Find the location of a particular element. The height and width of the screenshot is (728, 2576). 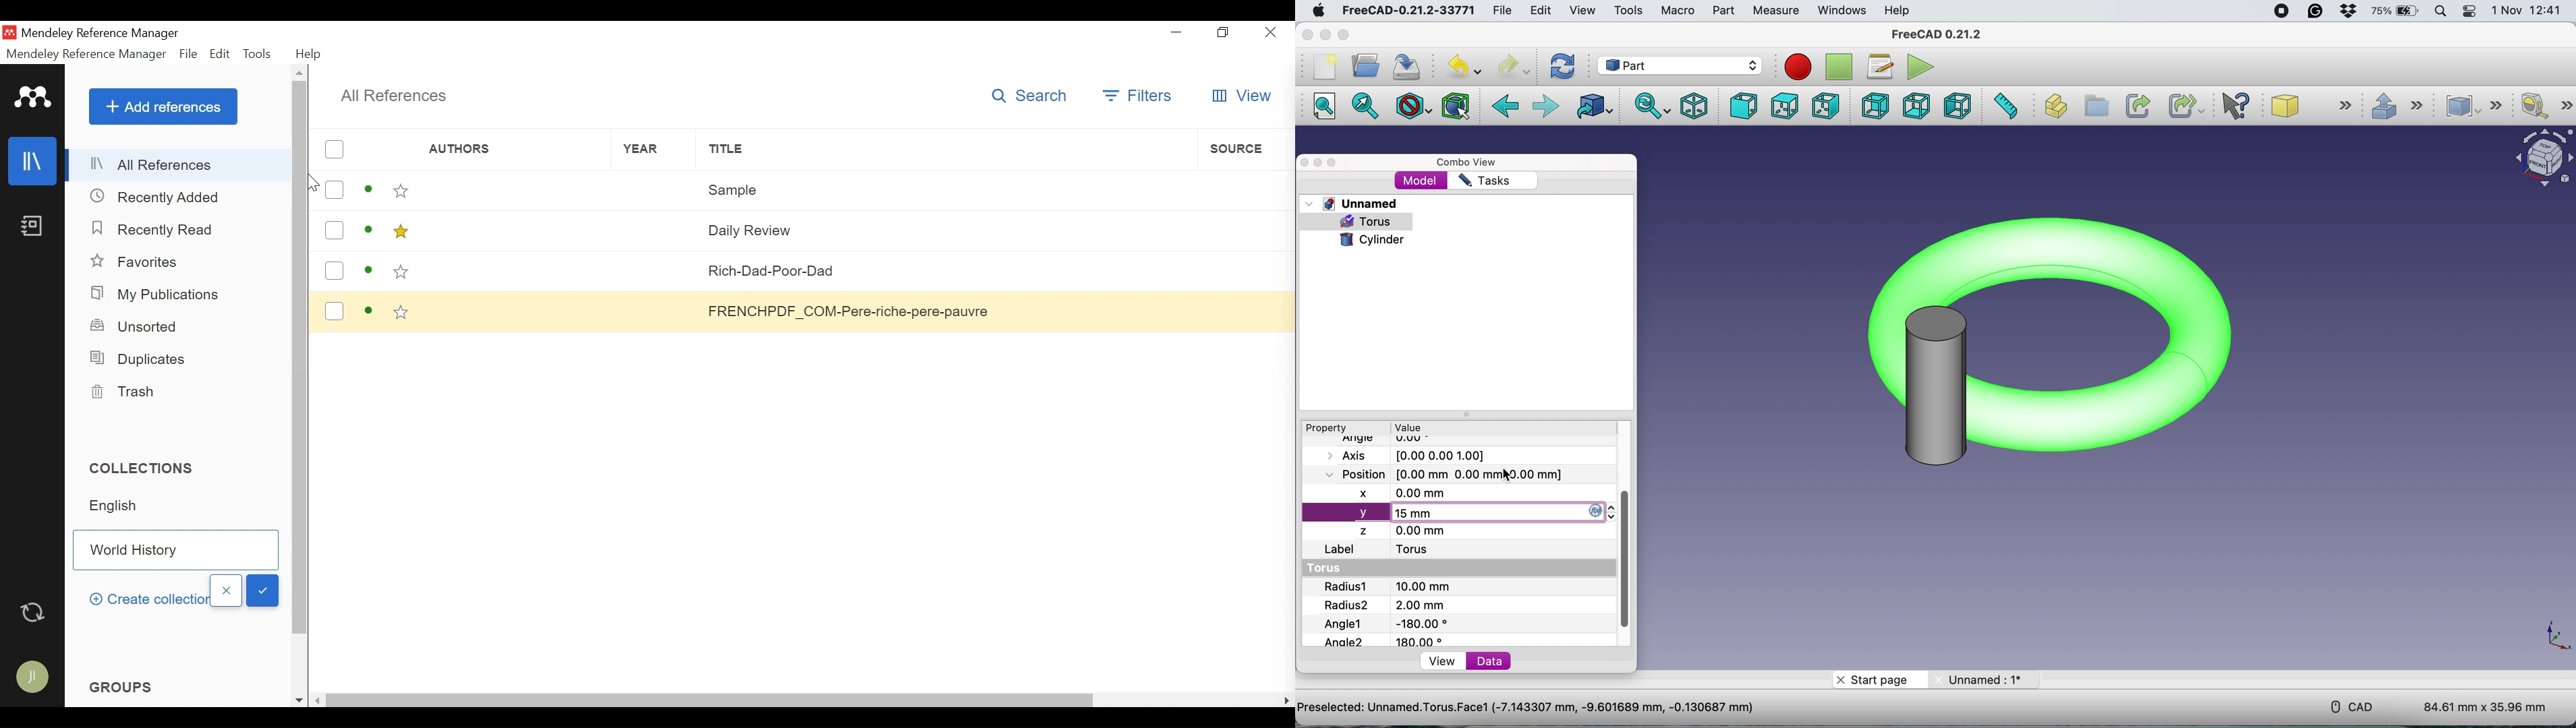

Year is located at coordinates (654, 229).